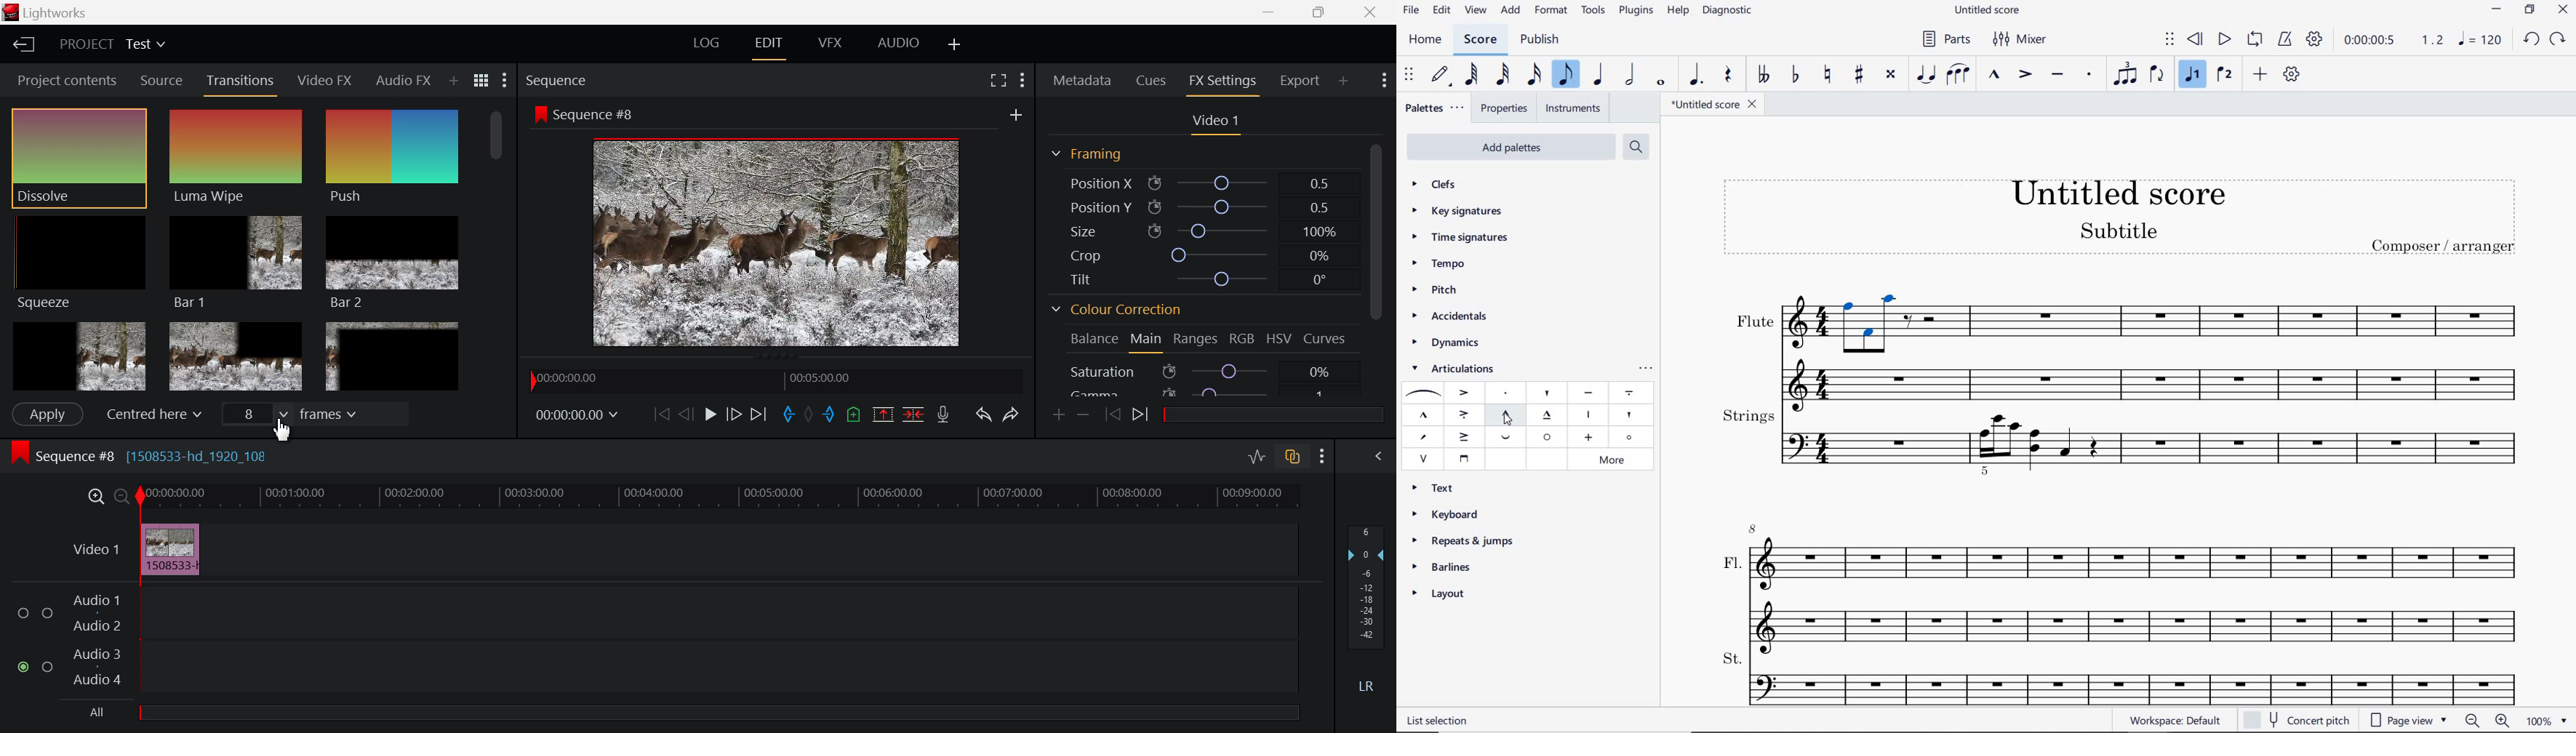 The width and height of the screenshot is (2576, 756). What do you see at coordinates (2392, 39) in the screenshot?
I see `PLAY TIME` at bounding box center [2392, 39].